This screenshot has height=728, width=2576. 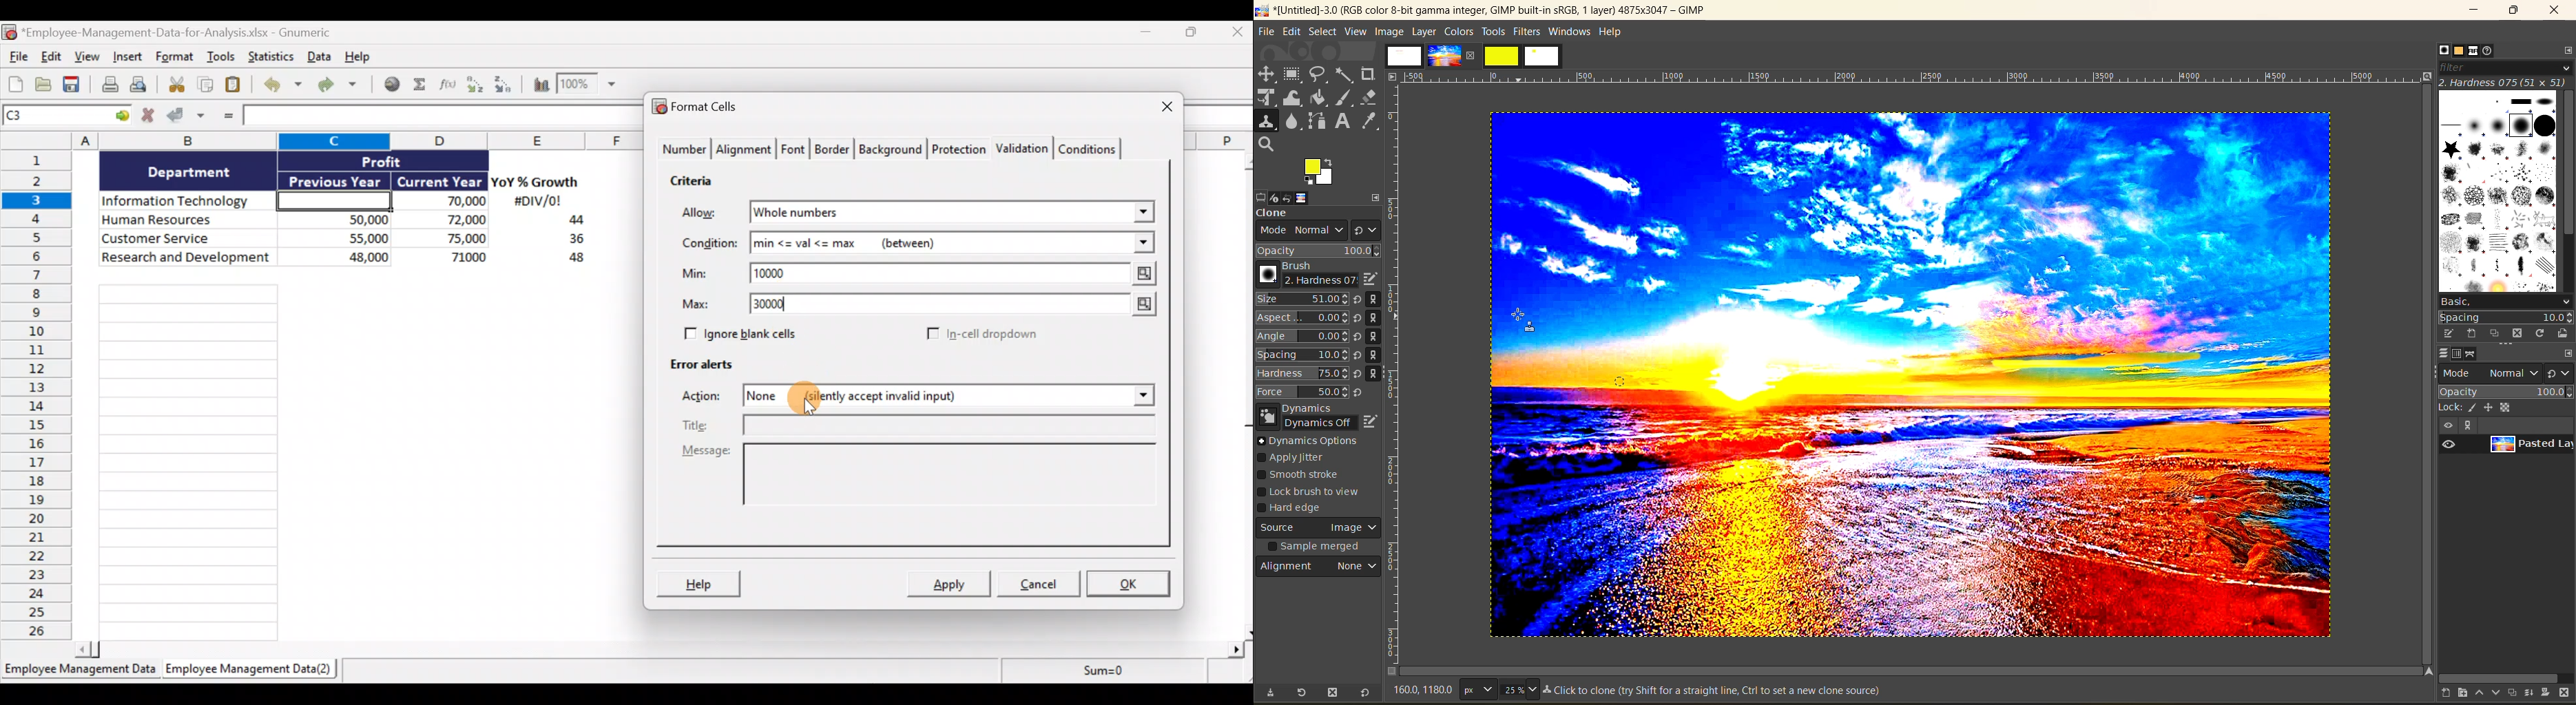 What do you see at coordinates (191, 31) in the screenshot?
I see `*Employee-Management-Data-for-Analysis.xlsx - Gnumeric` at bounding box center [191, 31].